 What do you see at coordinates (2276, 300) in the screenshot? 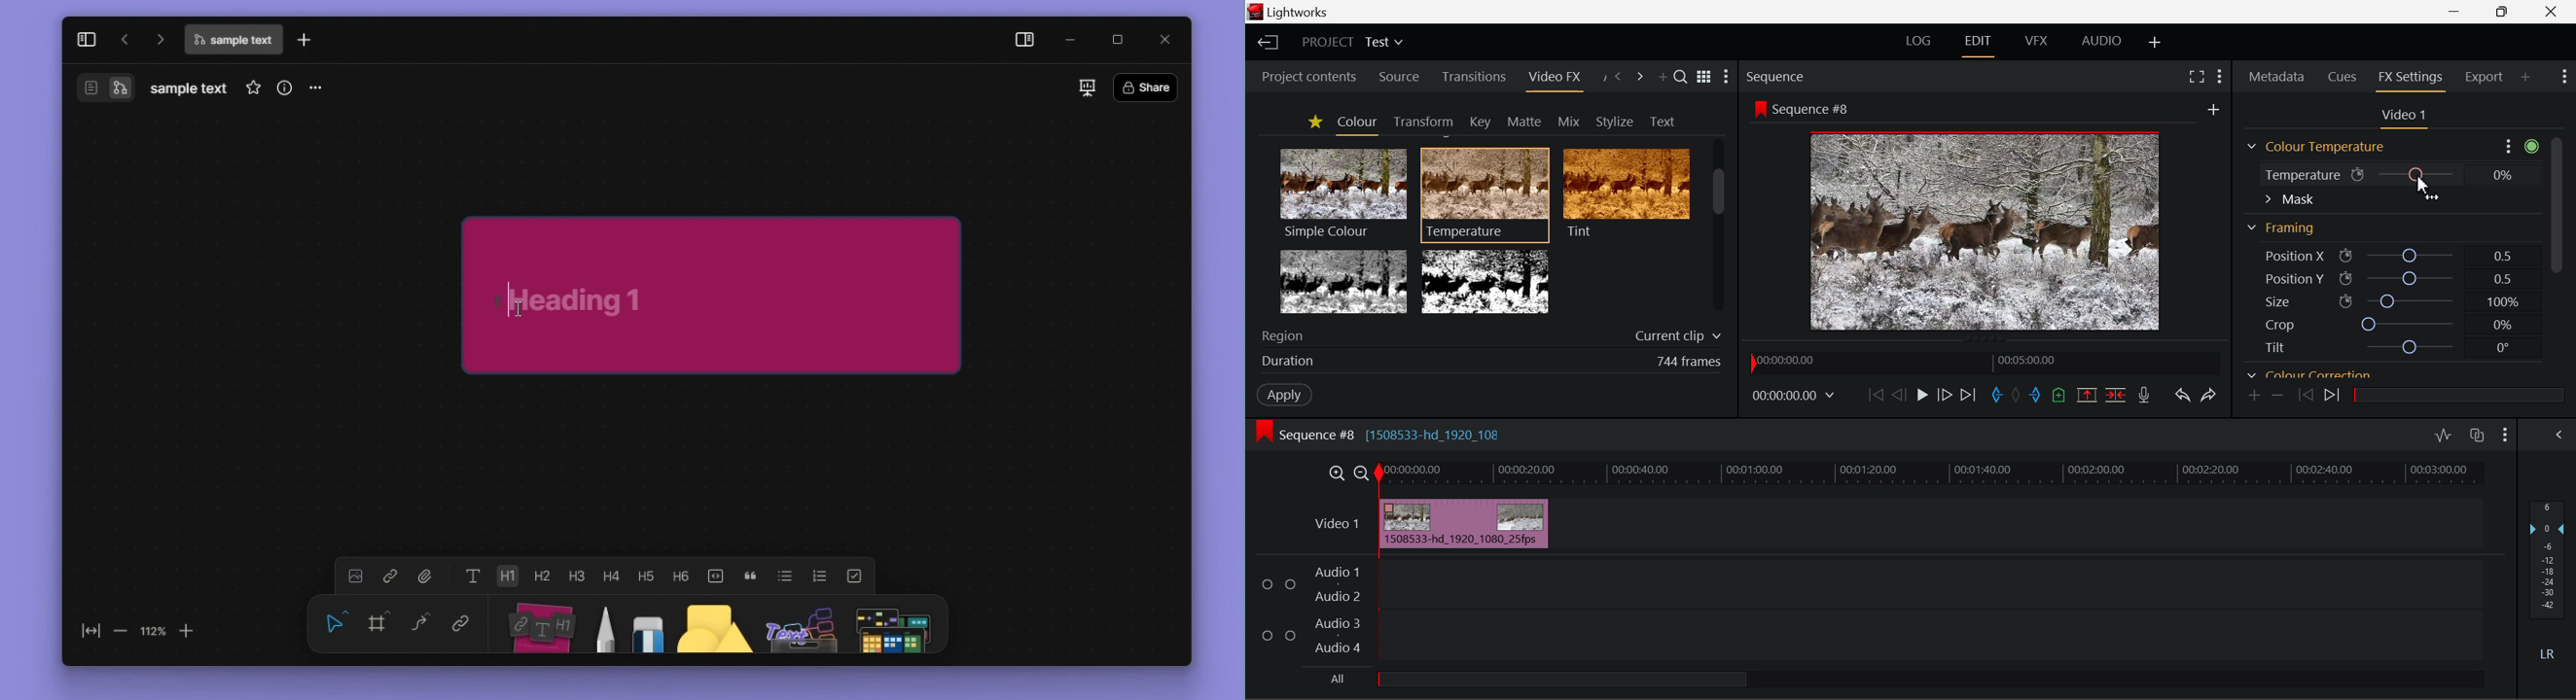
I see `Size` at bounding box center [2276, 300].